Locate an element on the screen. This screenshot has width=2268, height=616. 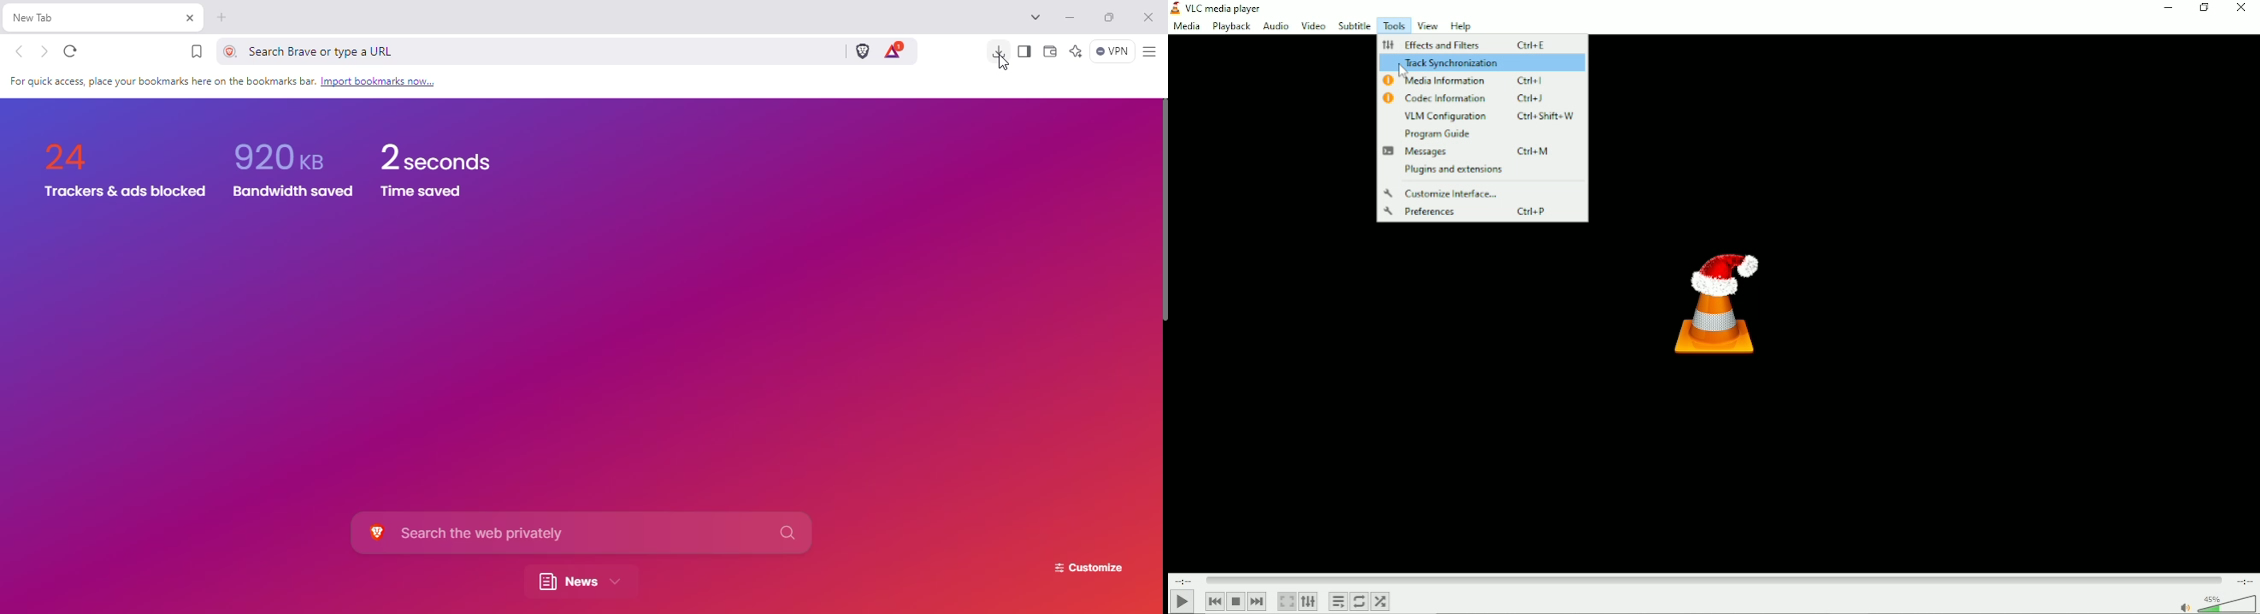
Stop playlist is located at coordinates (1236, 602).